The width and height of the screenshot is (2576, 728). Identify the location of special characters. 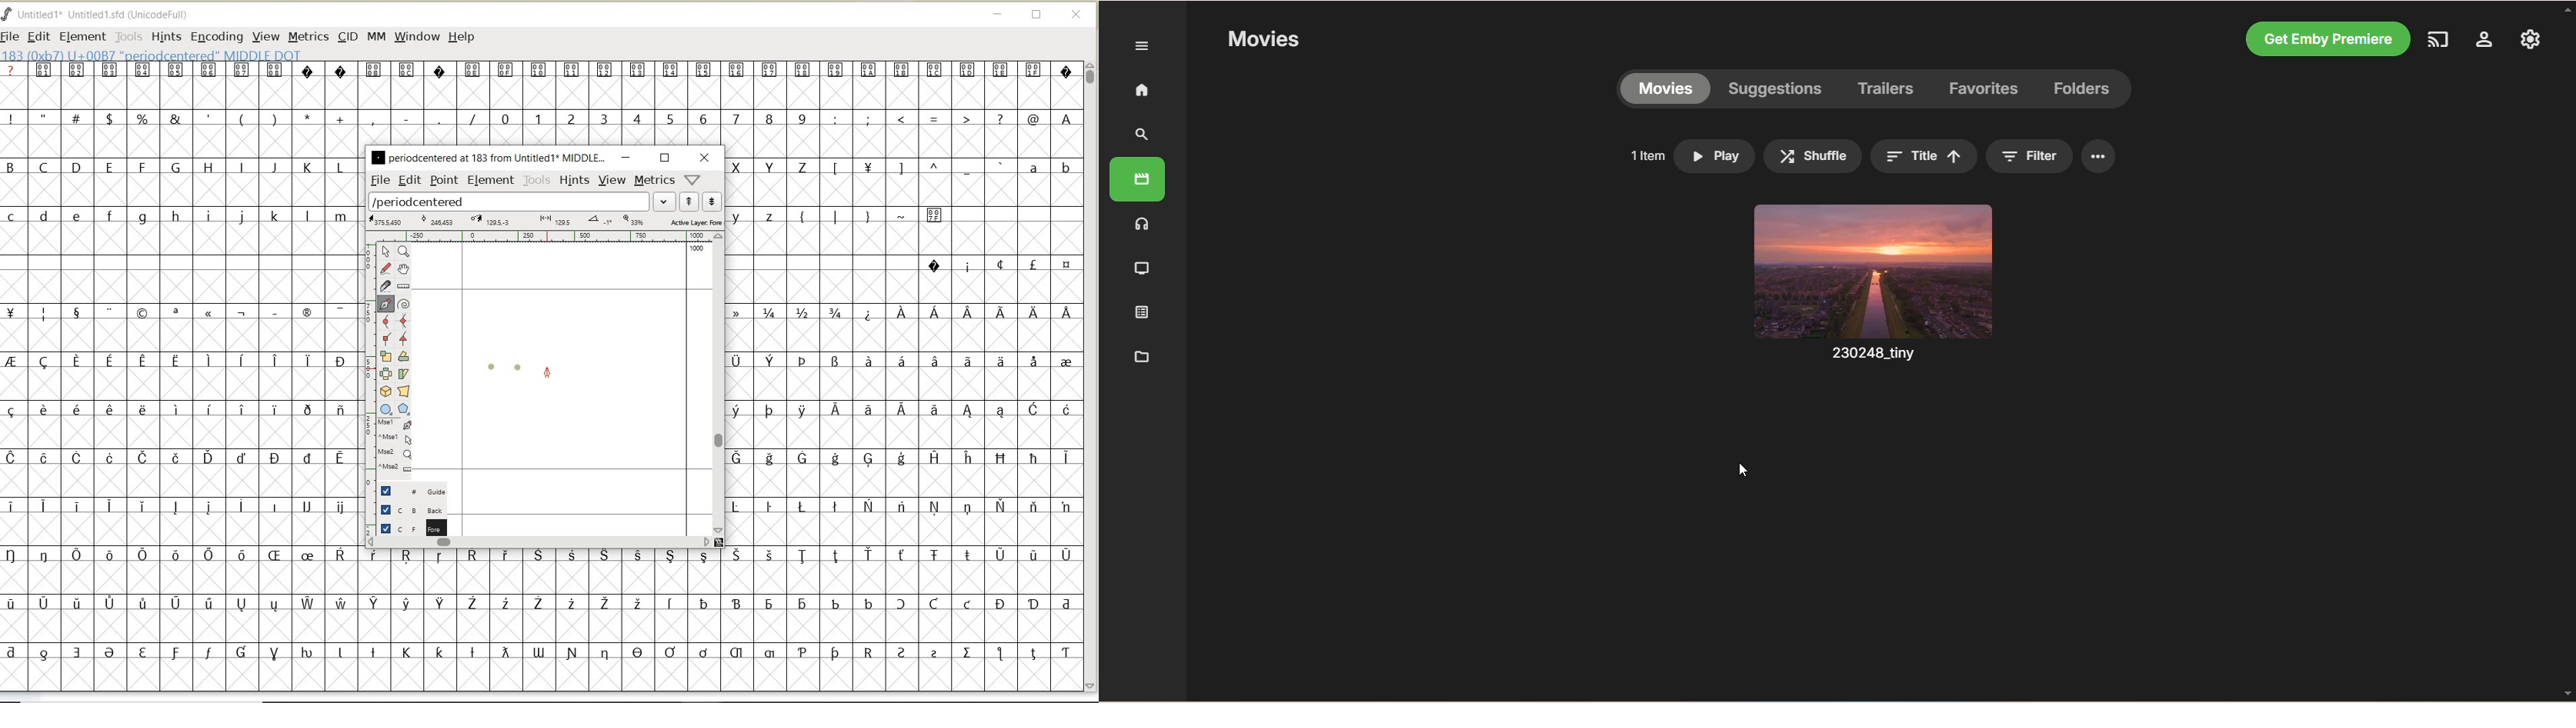
(999, 265).